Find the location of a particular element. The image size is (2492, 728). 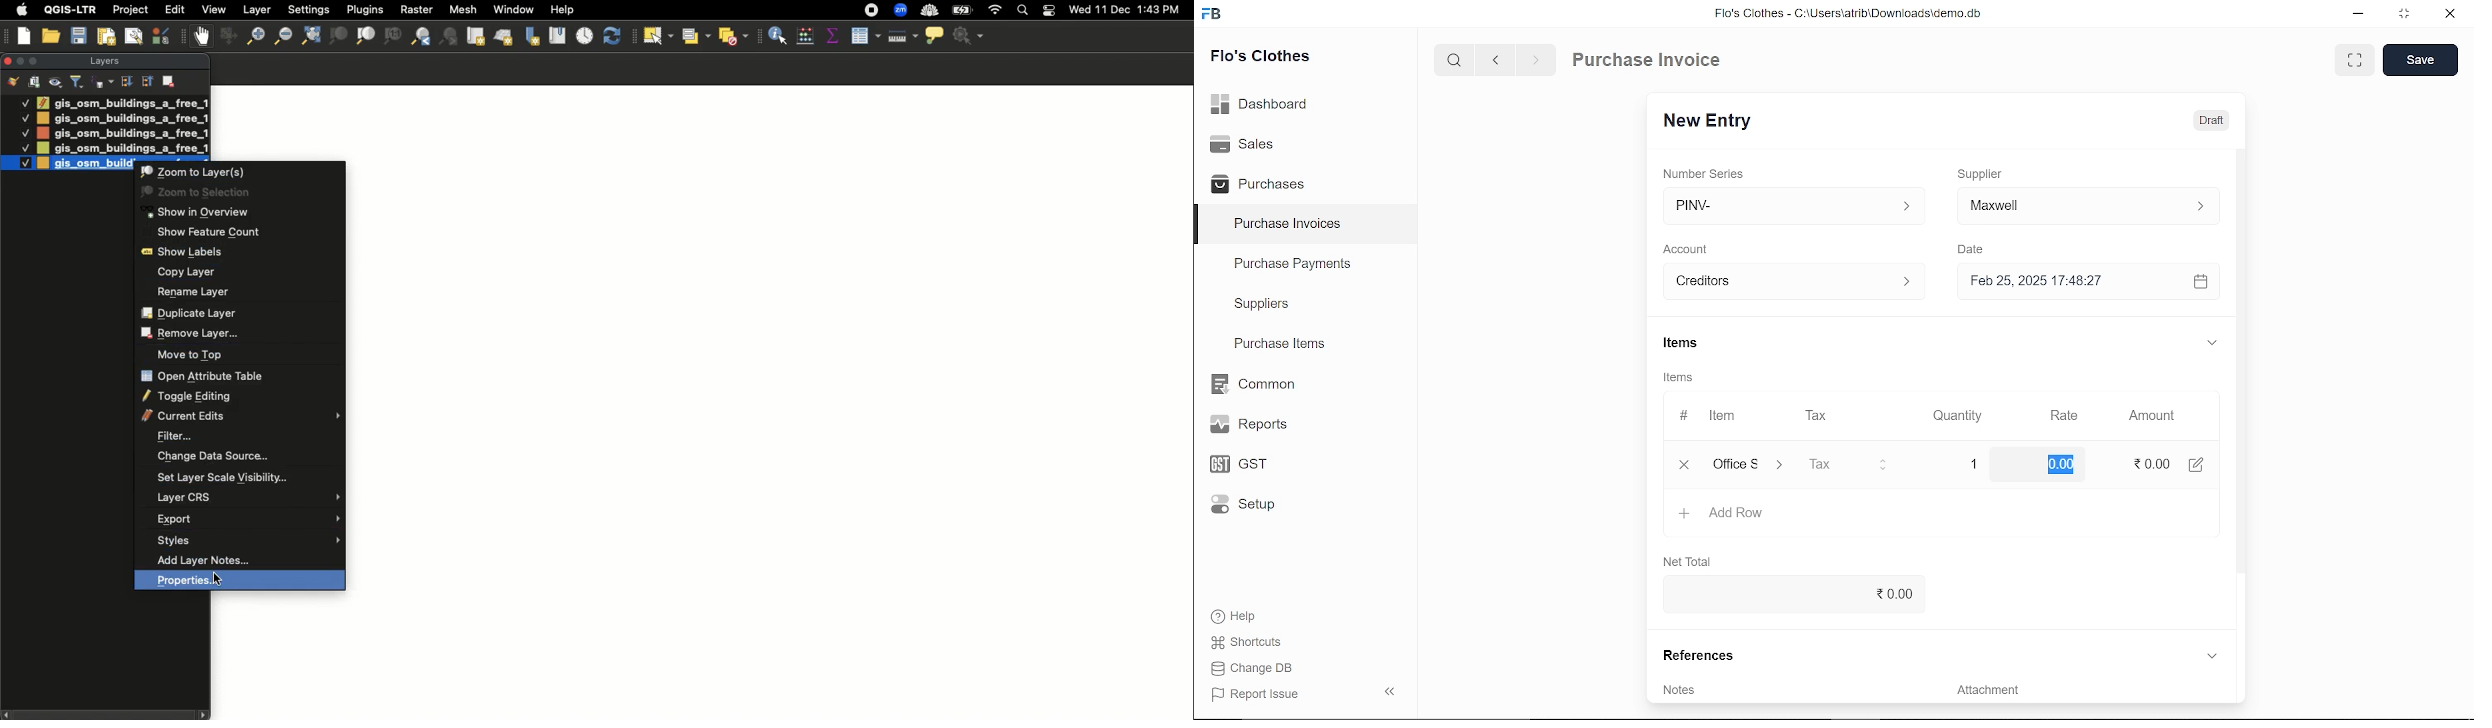

Items is located at coordinates (1684, 379).